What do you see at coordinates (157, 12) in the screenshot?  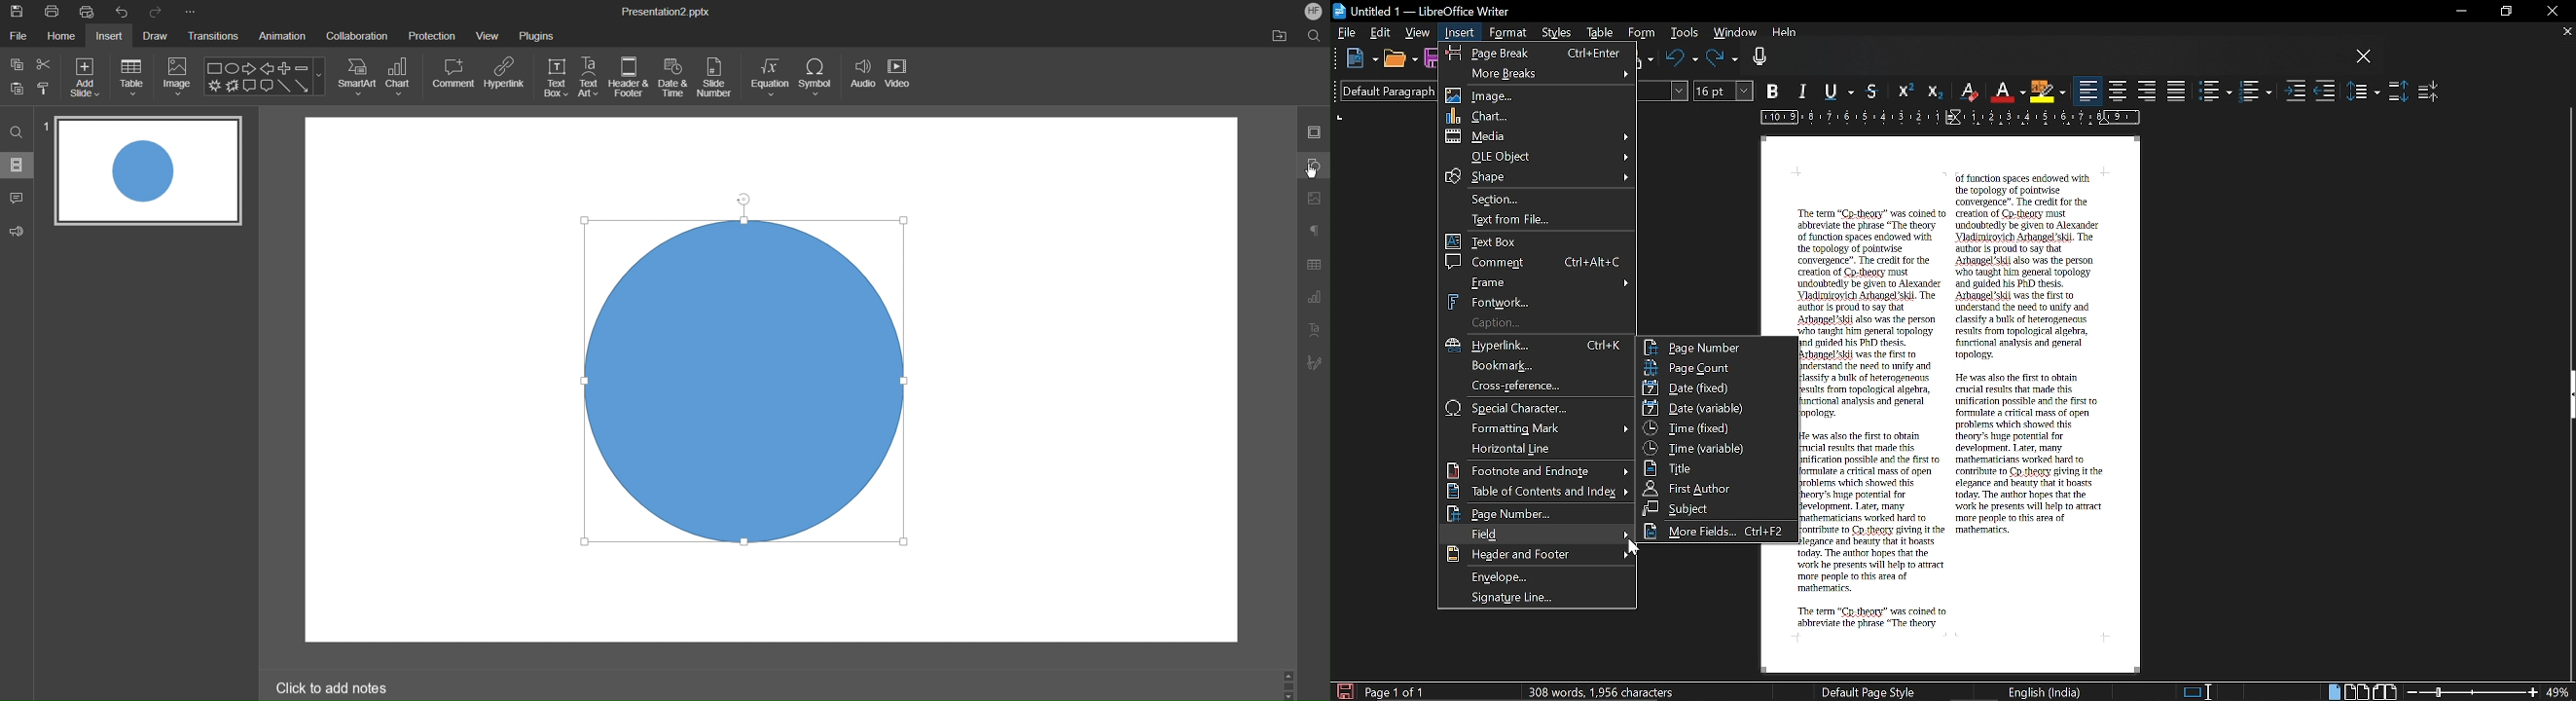 I see `Redo` at bounding box center [157, 12].